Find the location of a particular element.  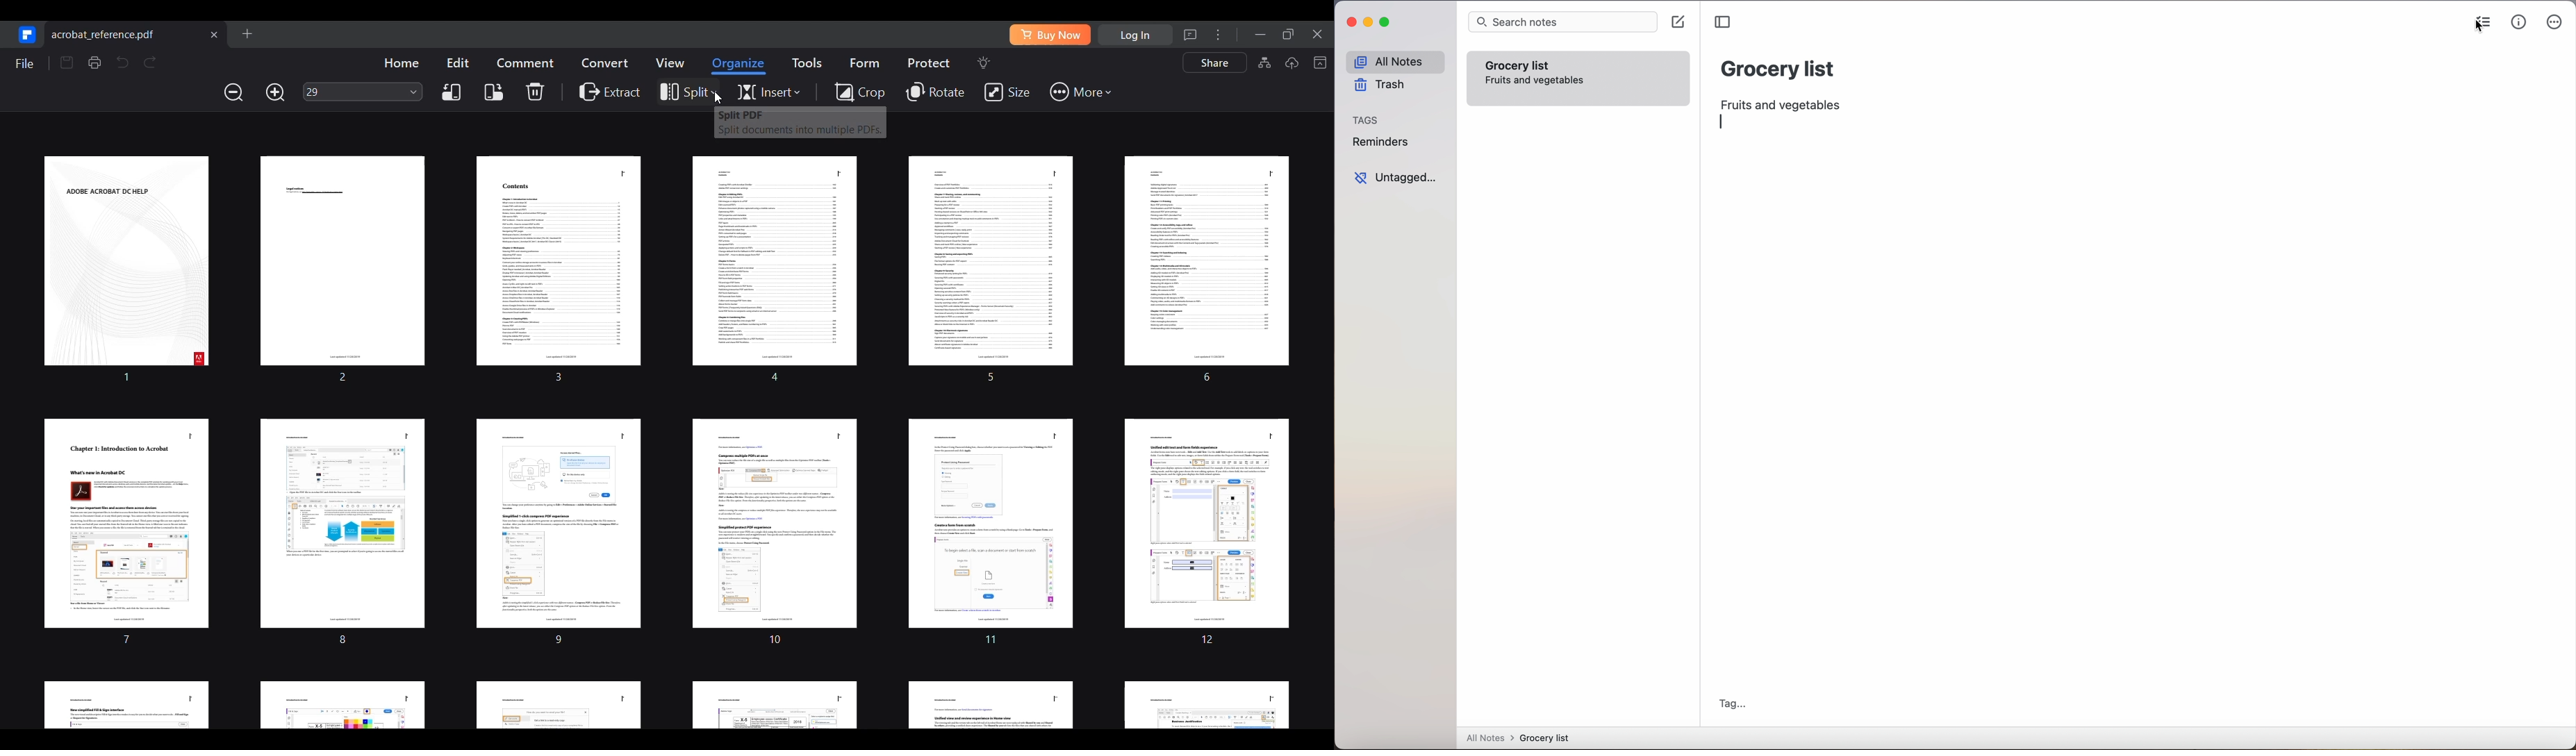

click on checklist is located at coordinates (2480, 25).